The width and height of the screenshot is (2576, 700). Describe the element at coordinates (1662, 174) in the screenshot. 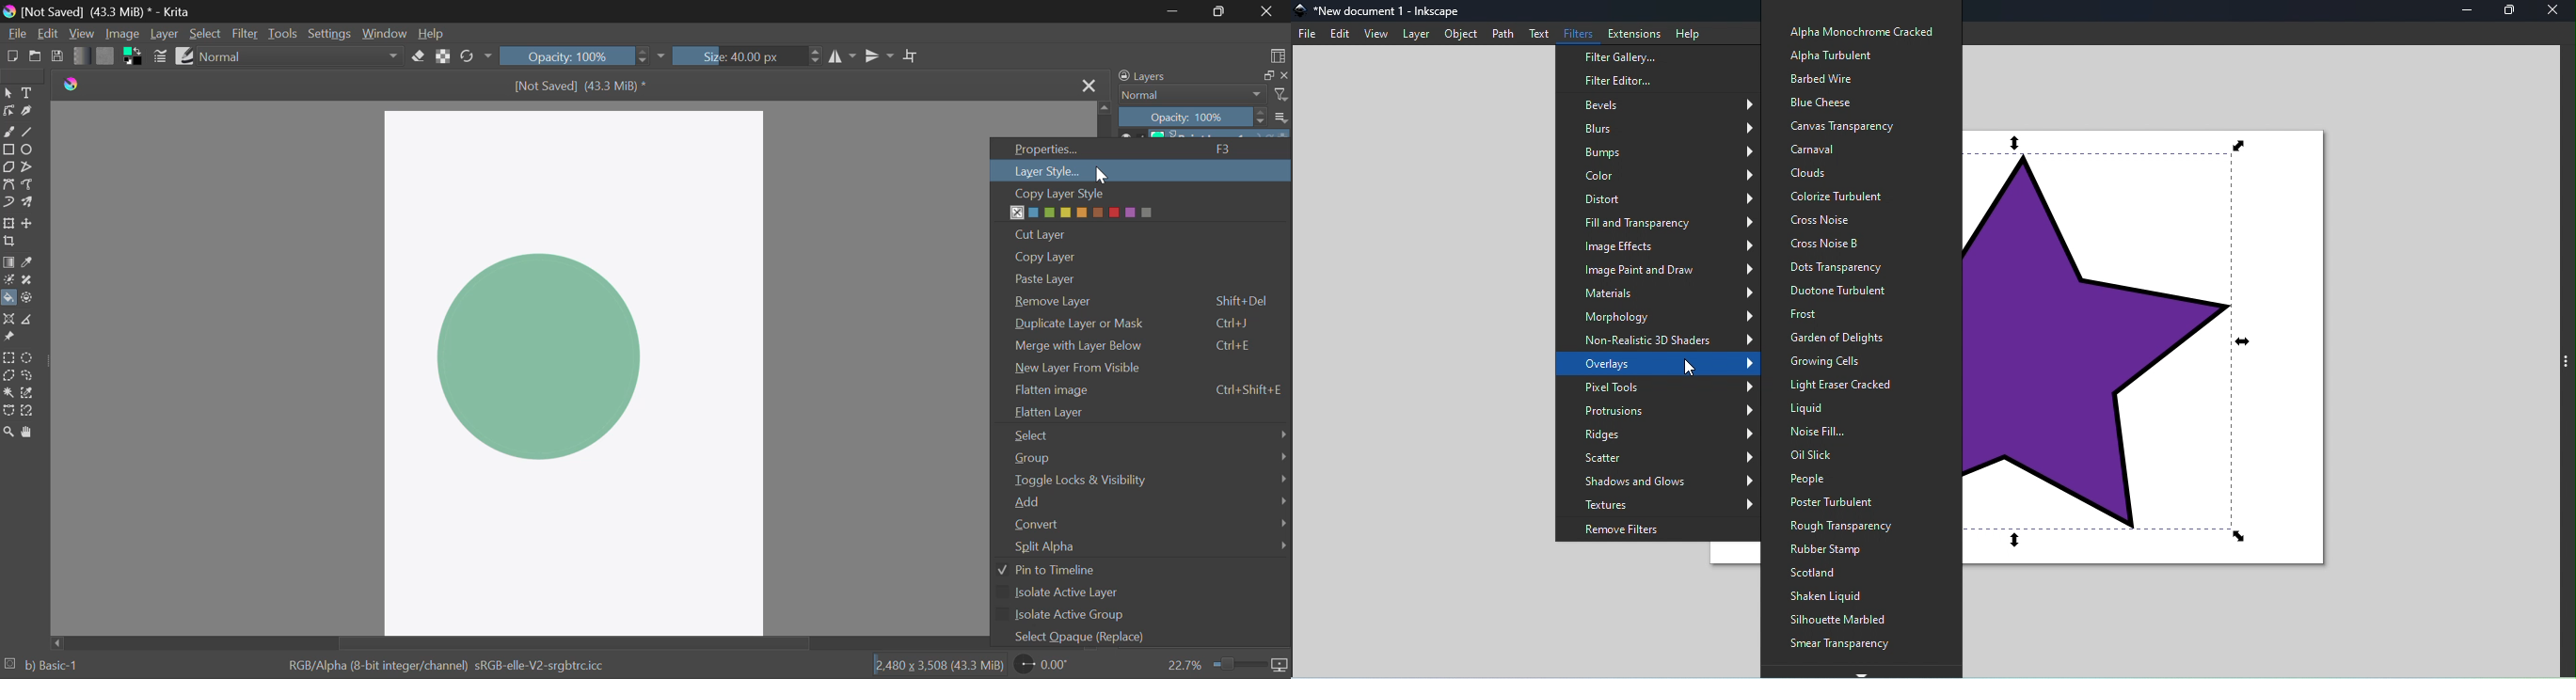

I see `Color` at that location.